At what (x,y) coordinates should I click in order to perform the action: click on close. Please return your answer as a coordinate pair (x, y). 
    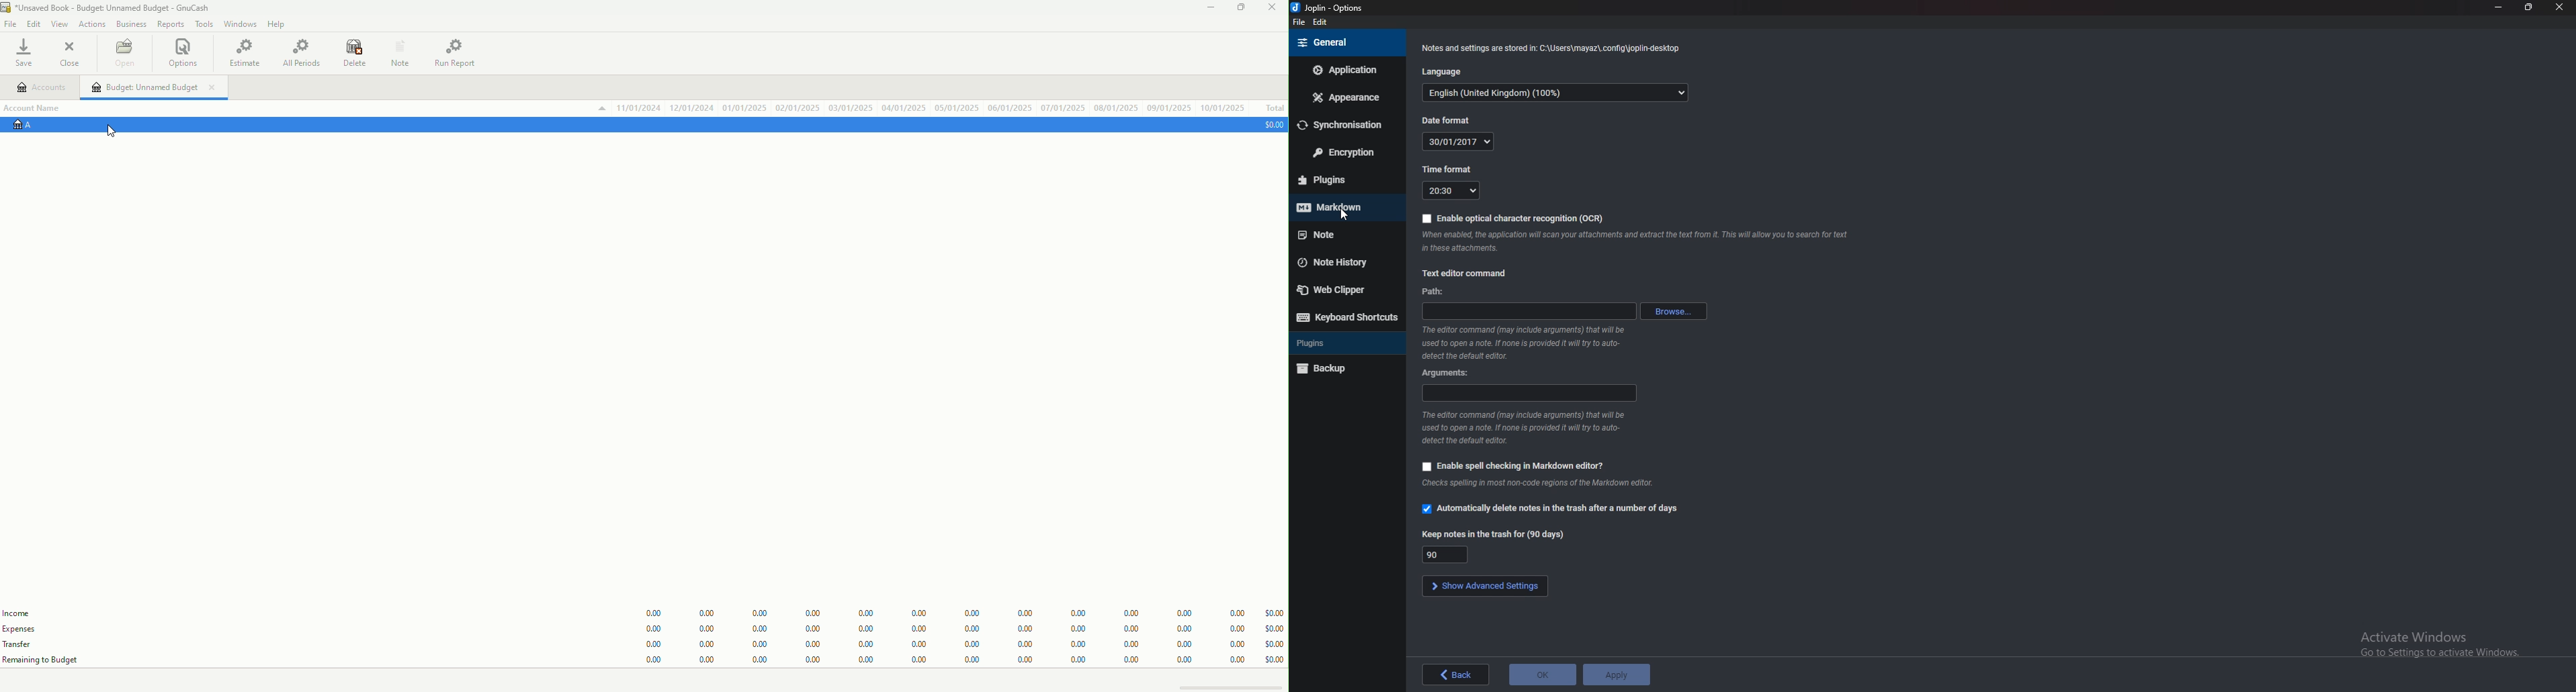
    Looking at the image, I should click on (2559, 8).